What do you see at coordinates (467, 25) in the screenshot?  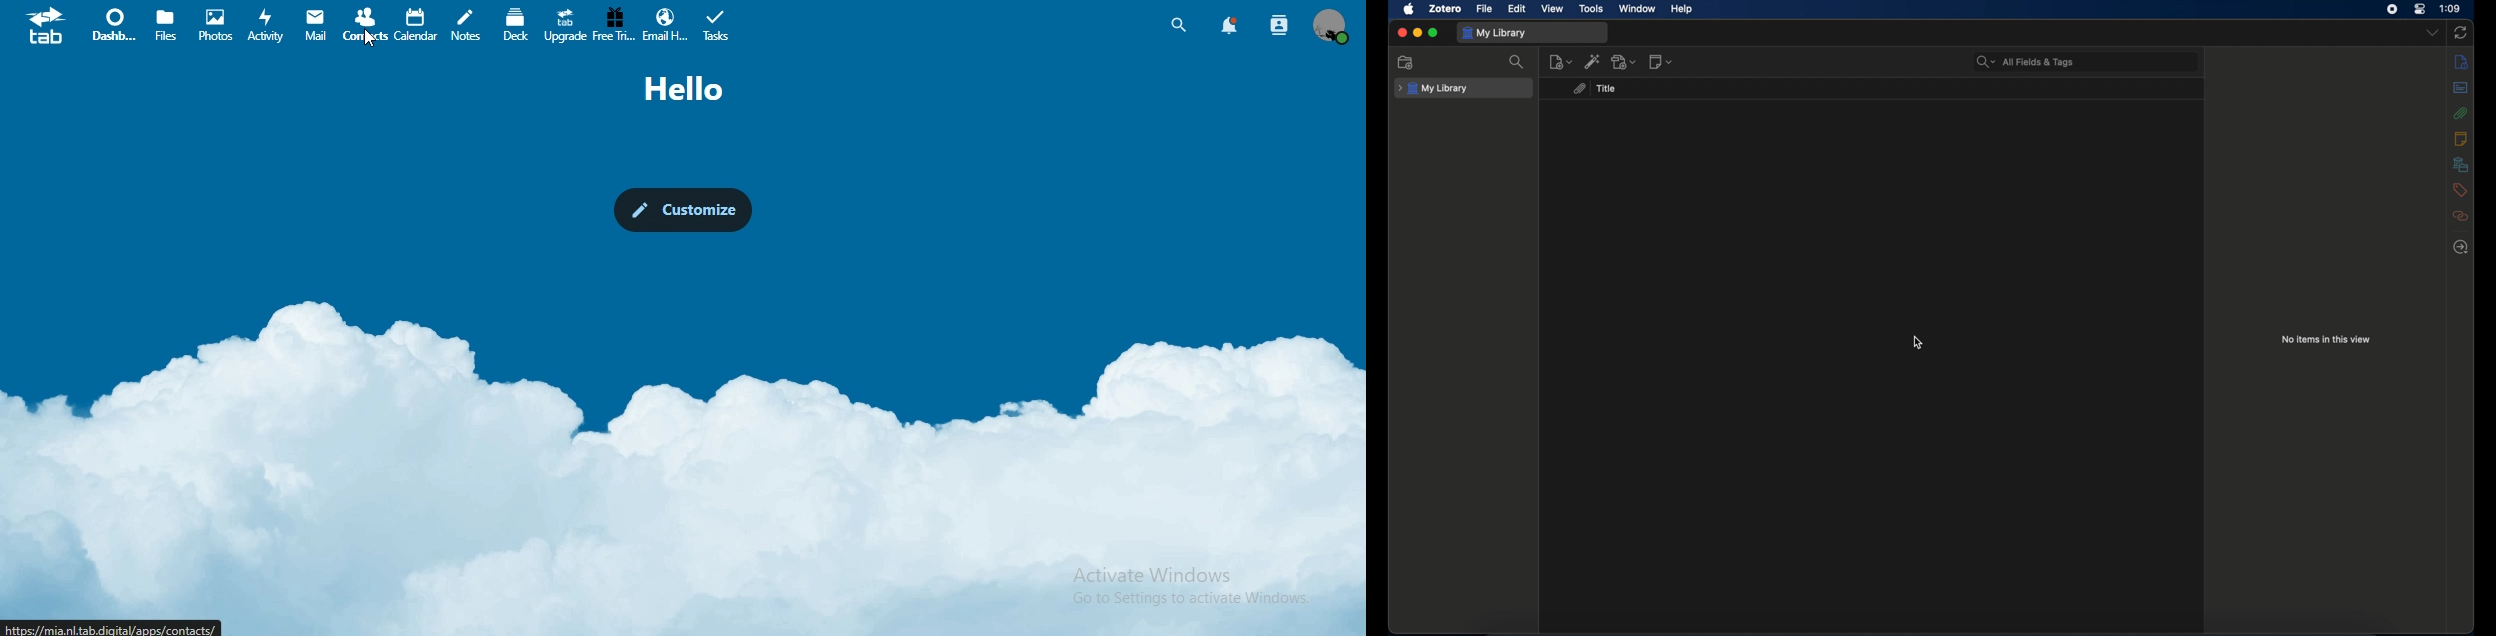 I see `notes` at bounding box center [467, 25].